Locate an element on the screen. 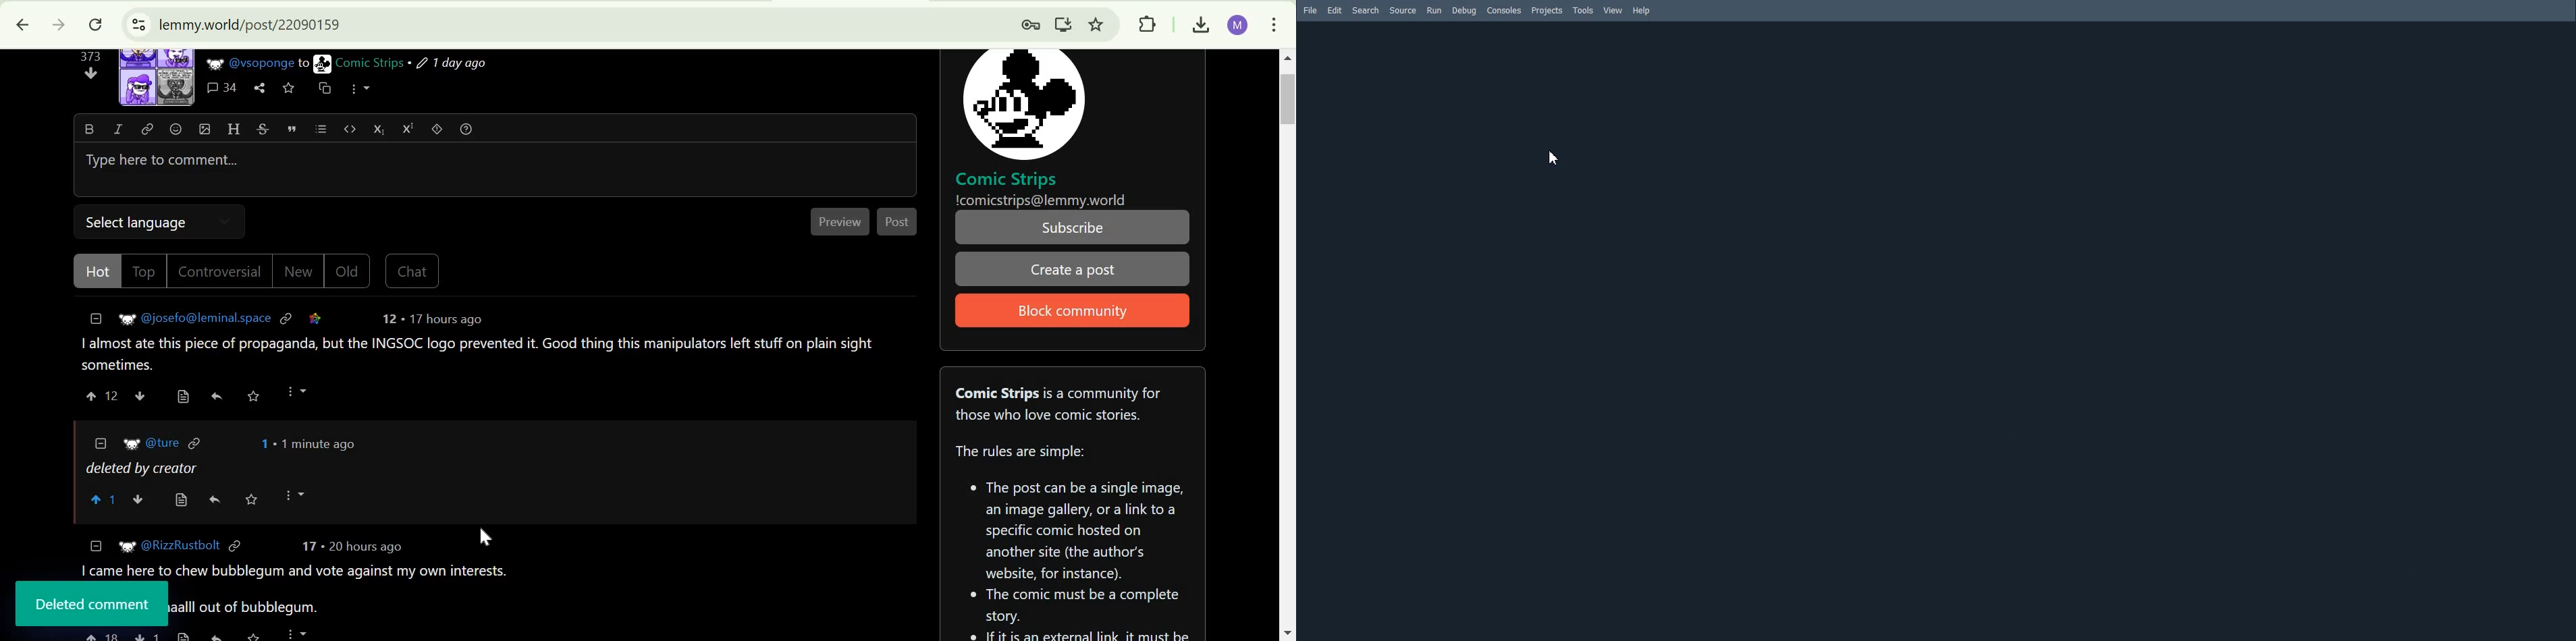 Image resolution: width=2576 pixels, height=644 pixels. Community guidelines is located at coordinates (1074, 536).